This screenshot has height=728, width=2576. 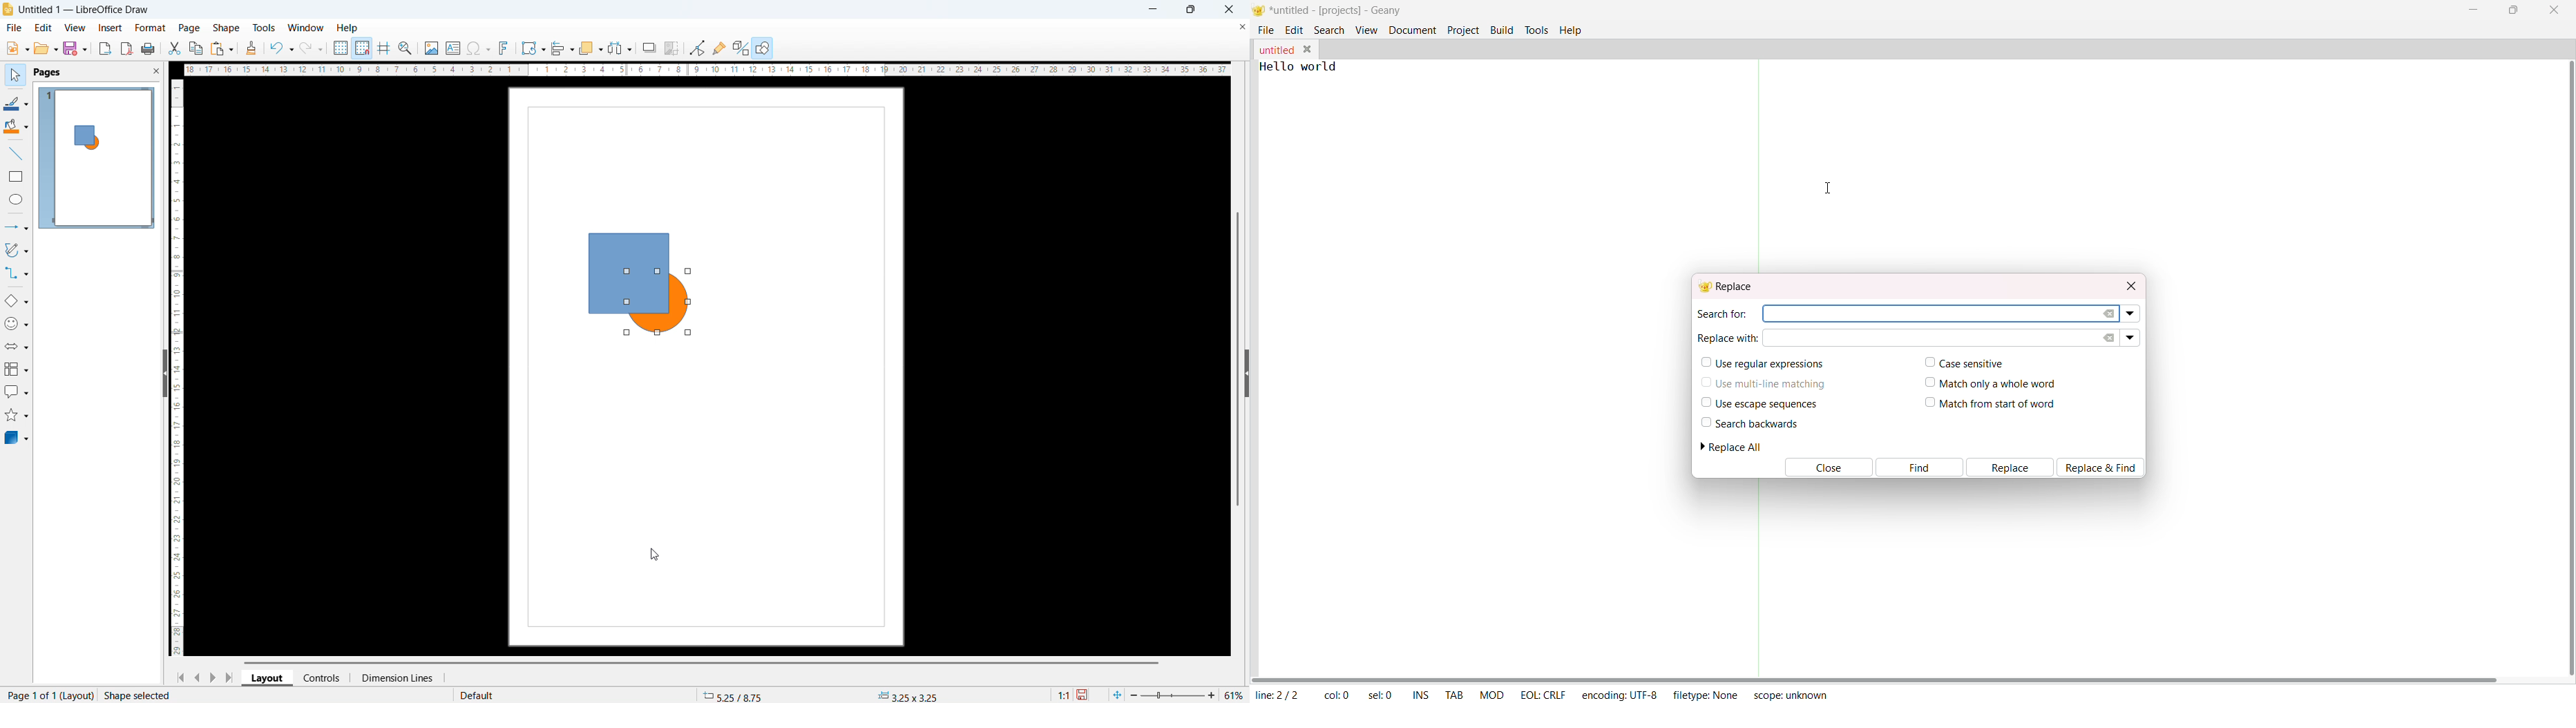 What do you see at coordinates (76, 48) in the screenshot?
I see `save` at bounding box center [76, 48].